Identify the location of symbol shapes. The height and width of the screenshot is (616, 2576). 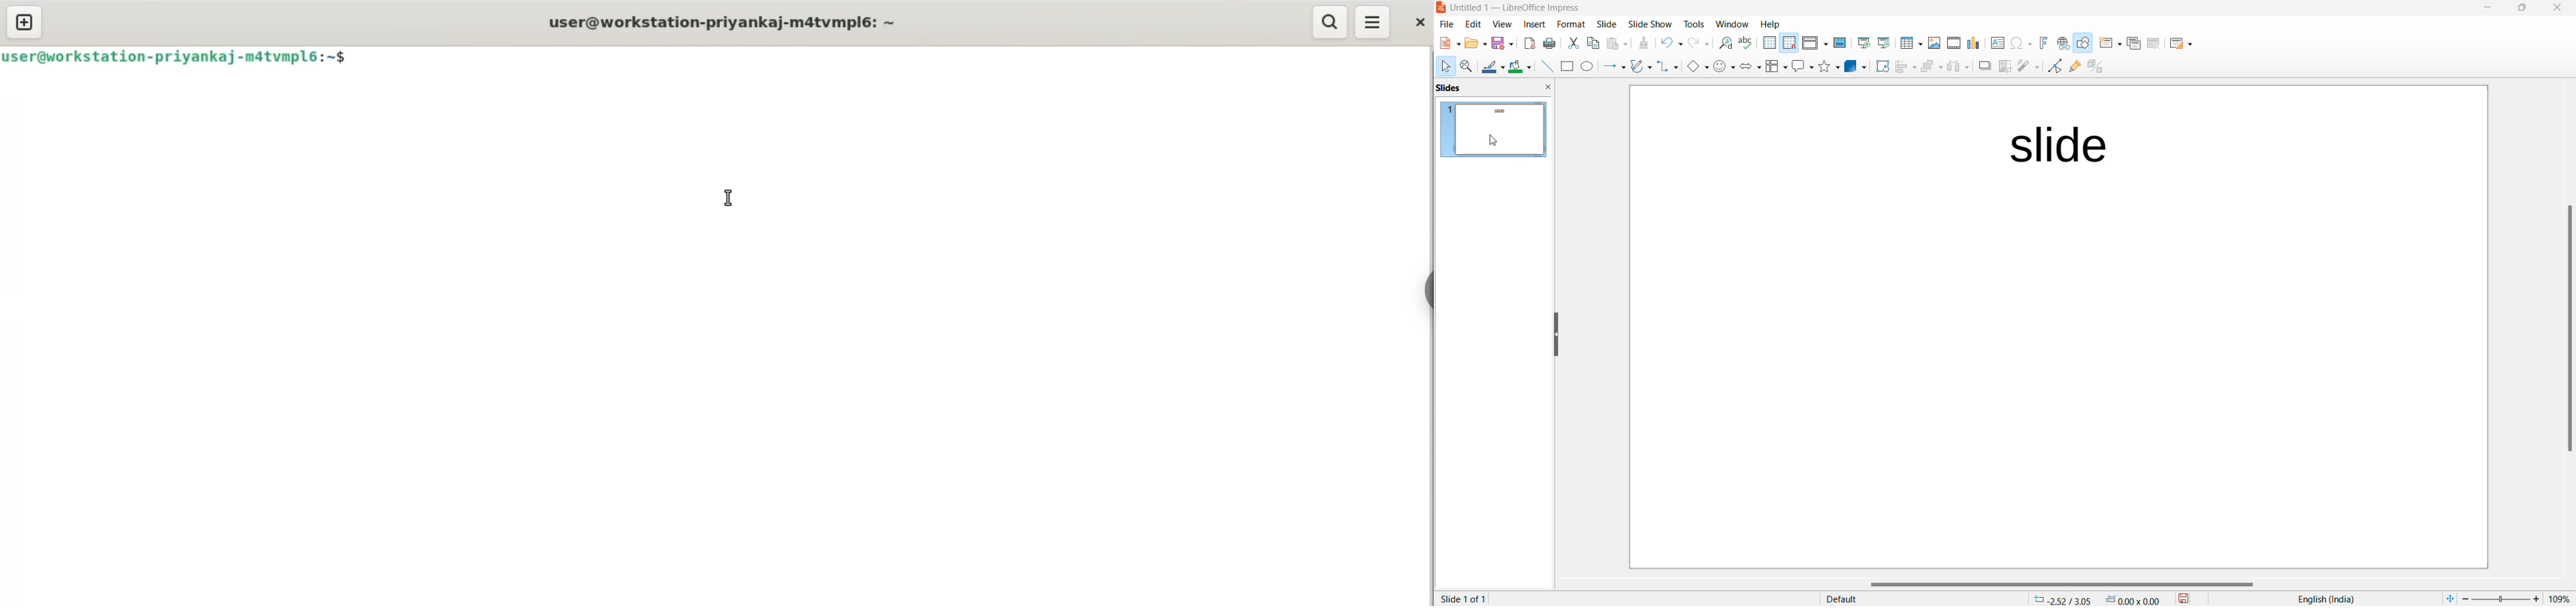
(1725, 67).